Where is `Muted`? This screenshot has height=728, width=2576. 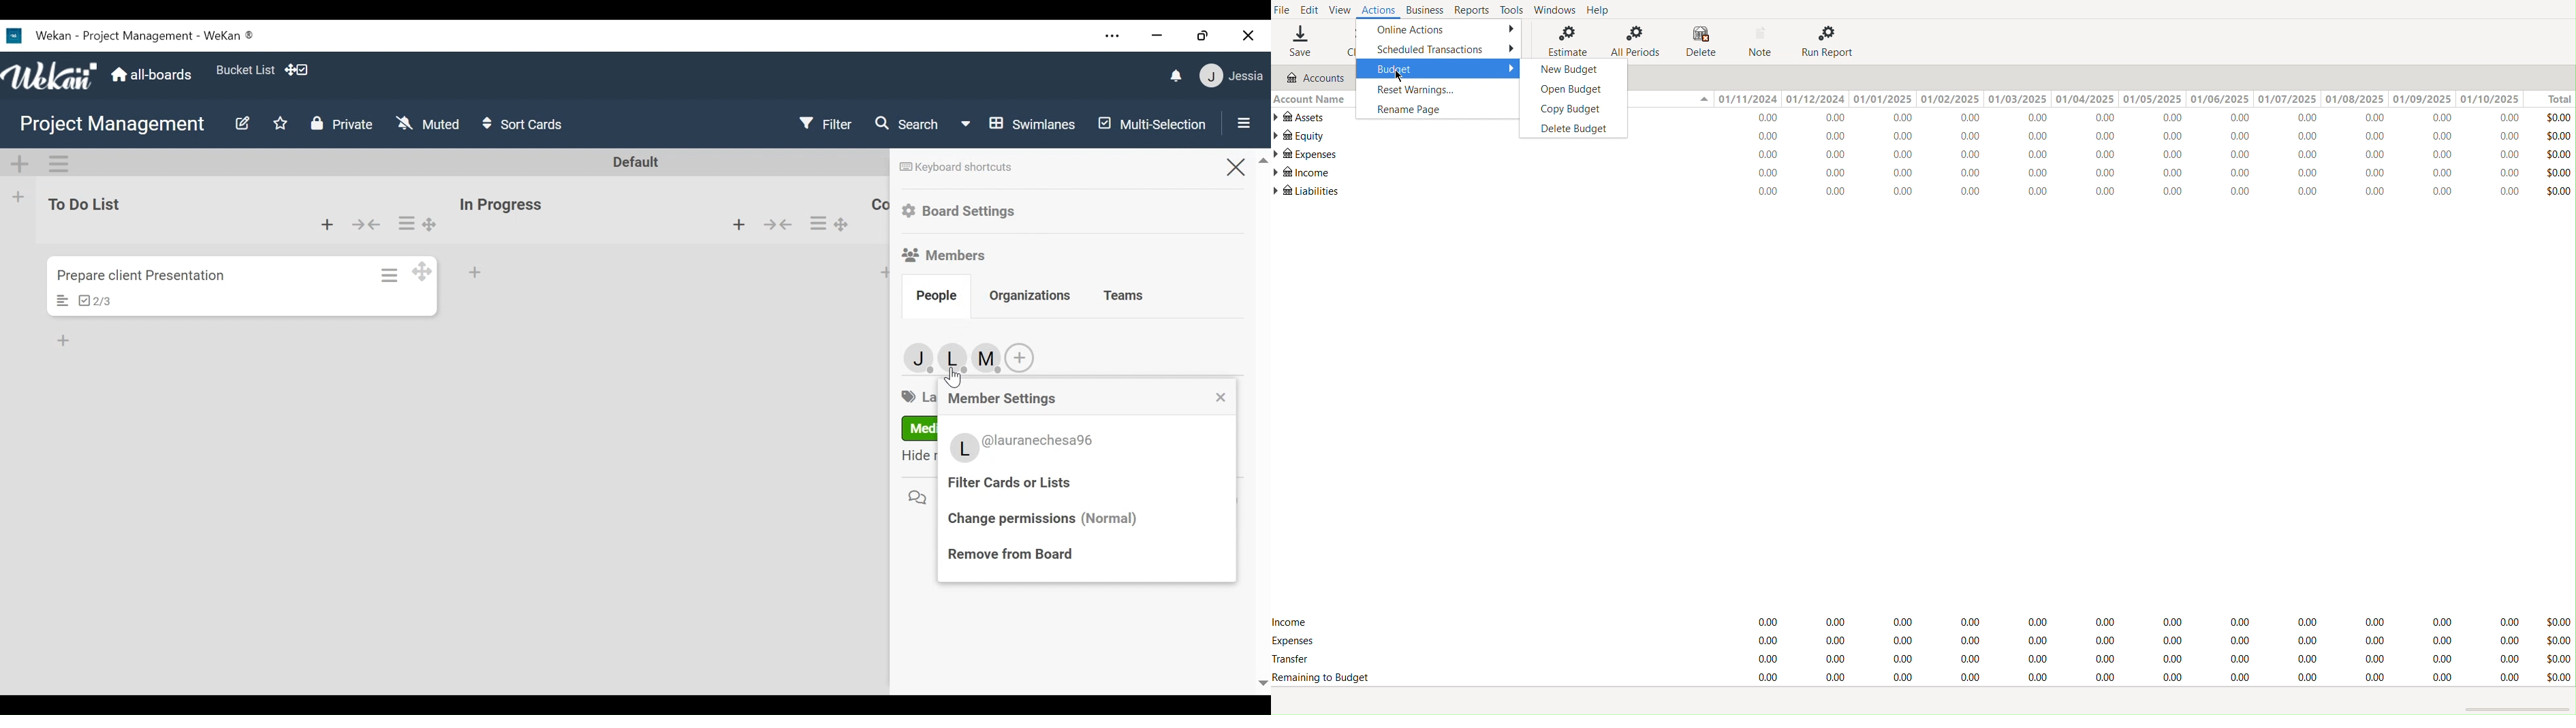
Muted is located at coordinates (428, 123).